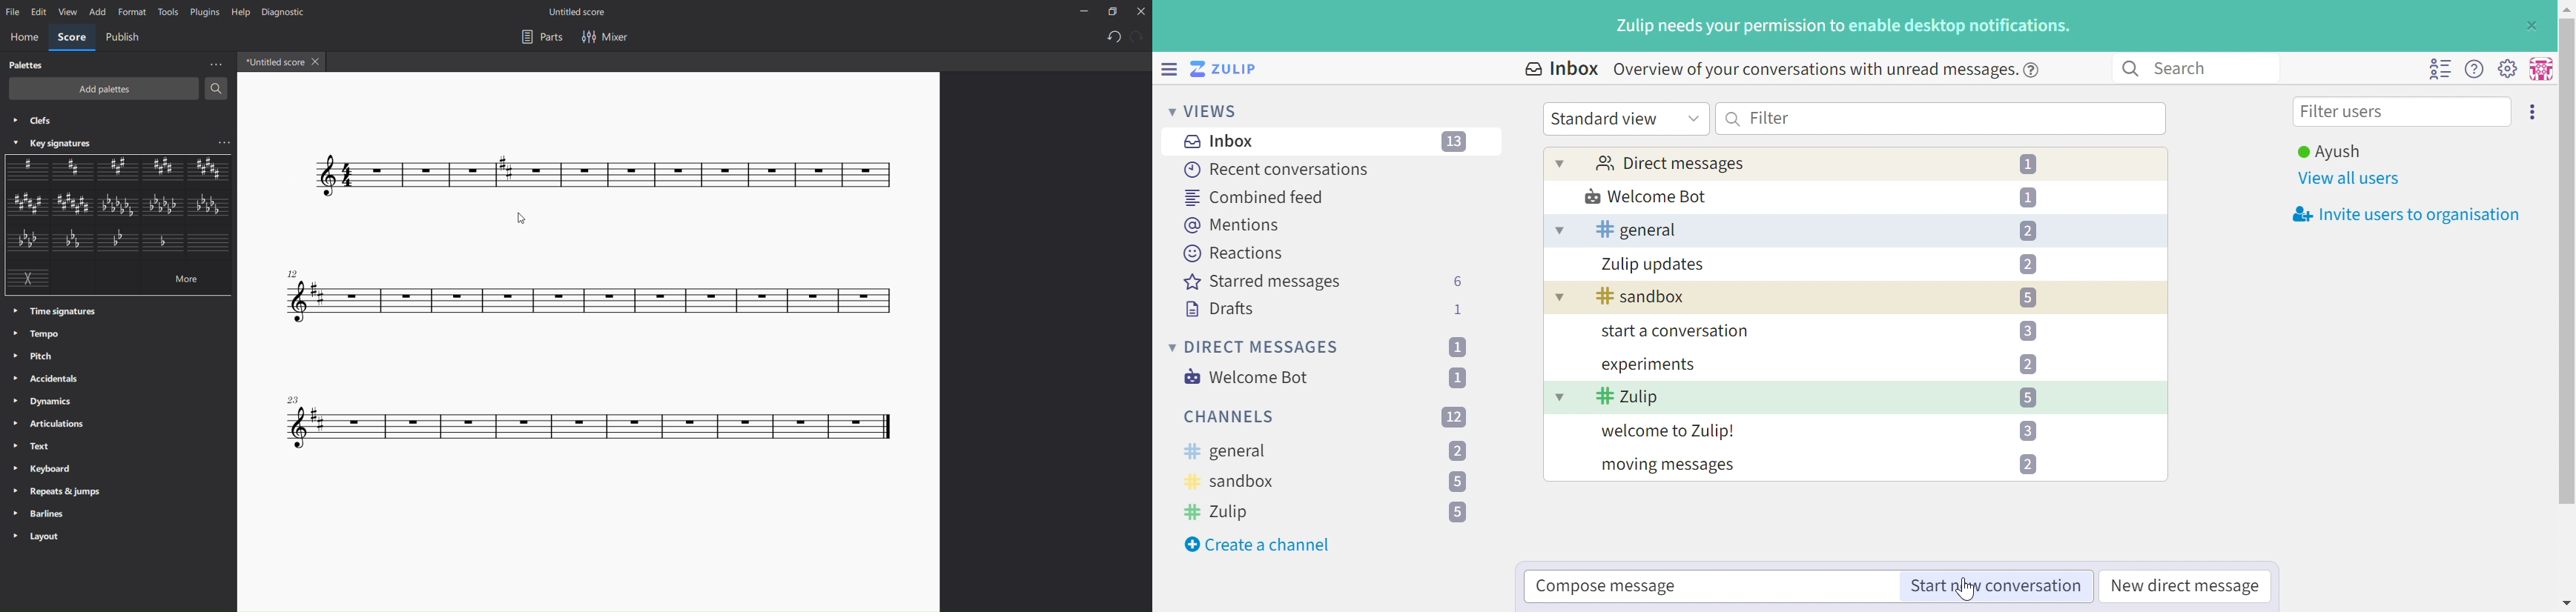 This screenshot has width=2576, height=616. I want to click on Overview of your conversations with unread messages., so click(1812, 69).